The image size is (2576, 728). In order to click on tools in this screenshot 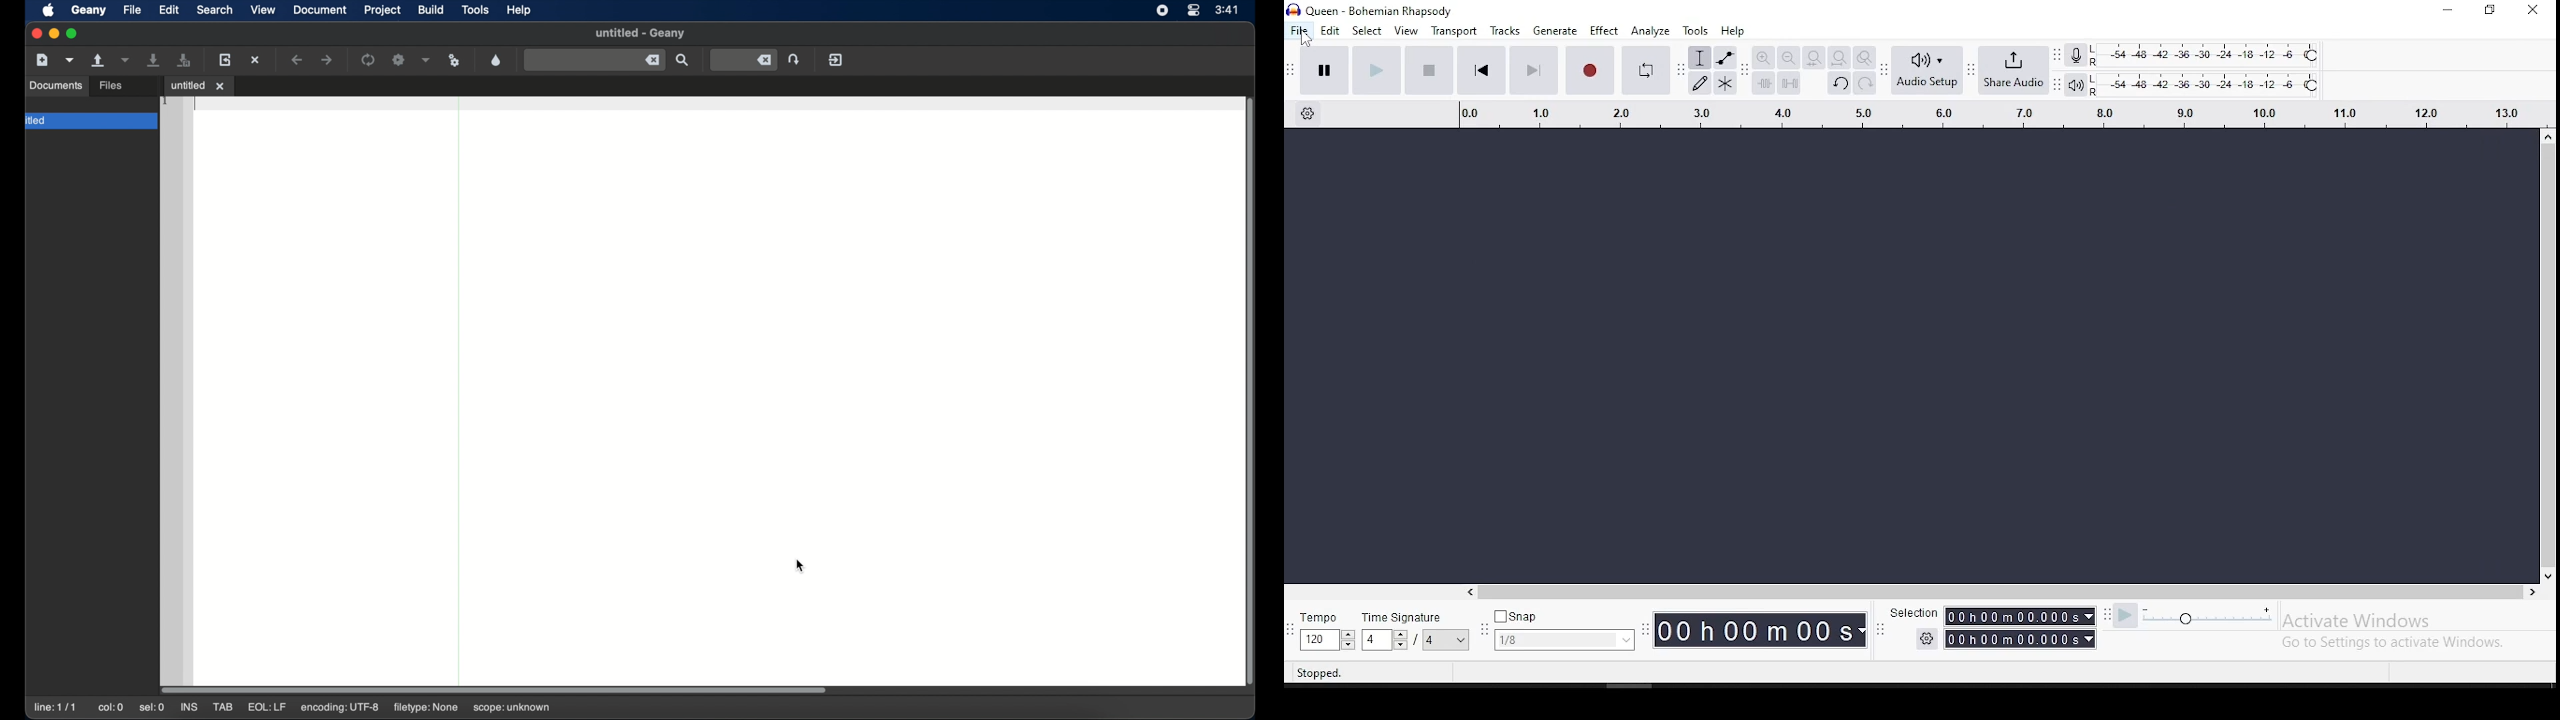, I will do `click(1695, 31)`.